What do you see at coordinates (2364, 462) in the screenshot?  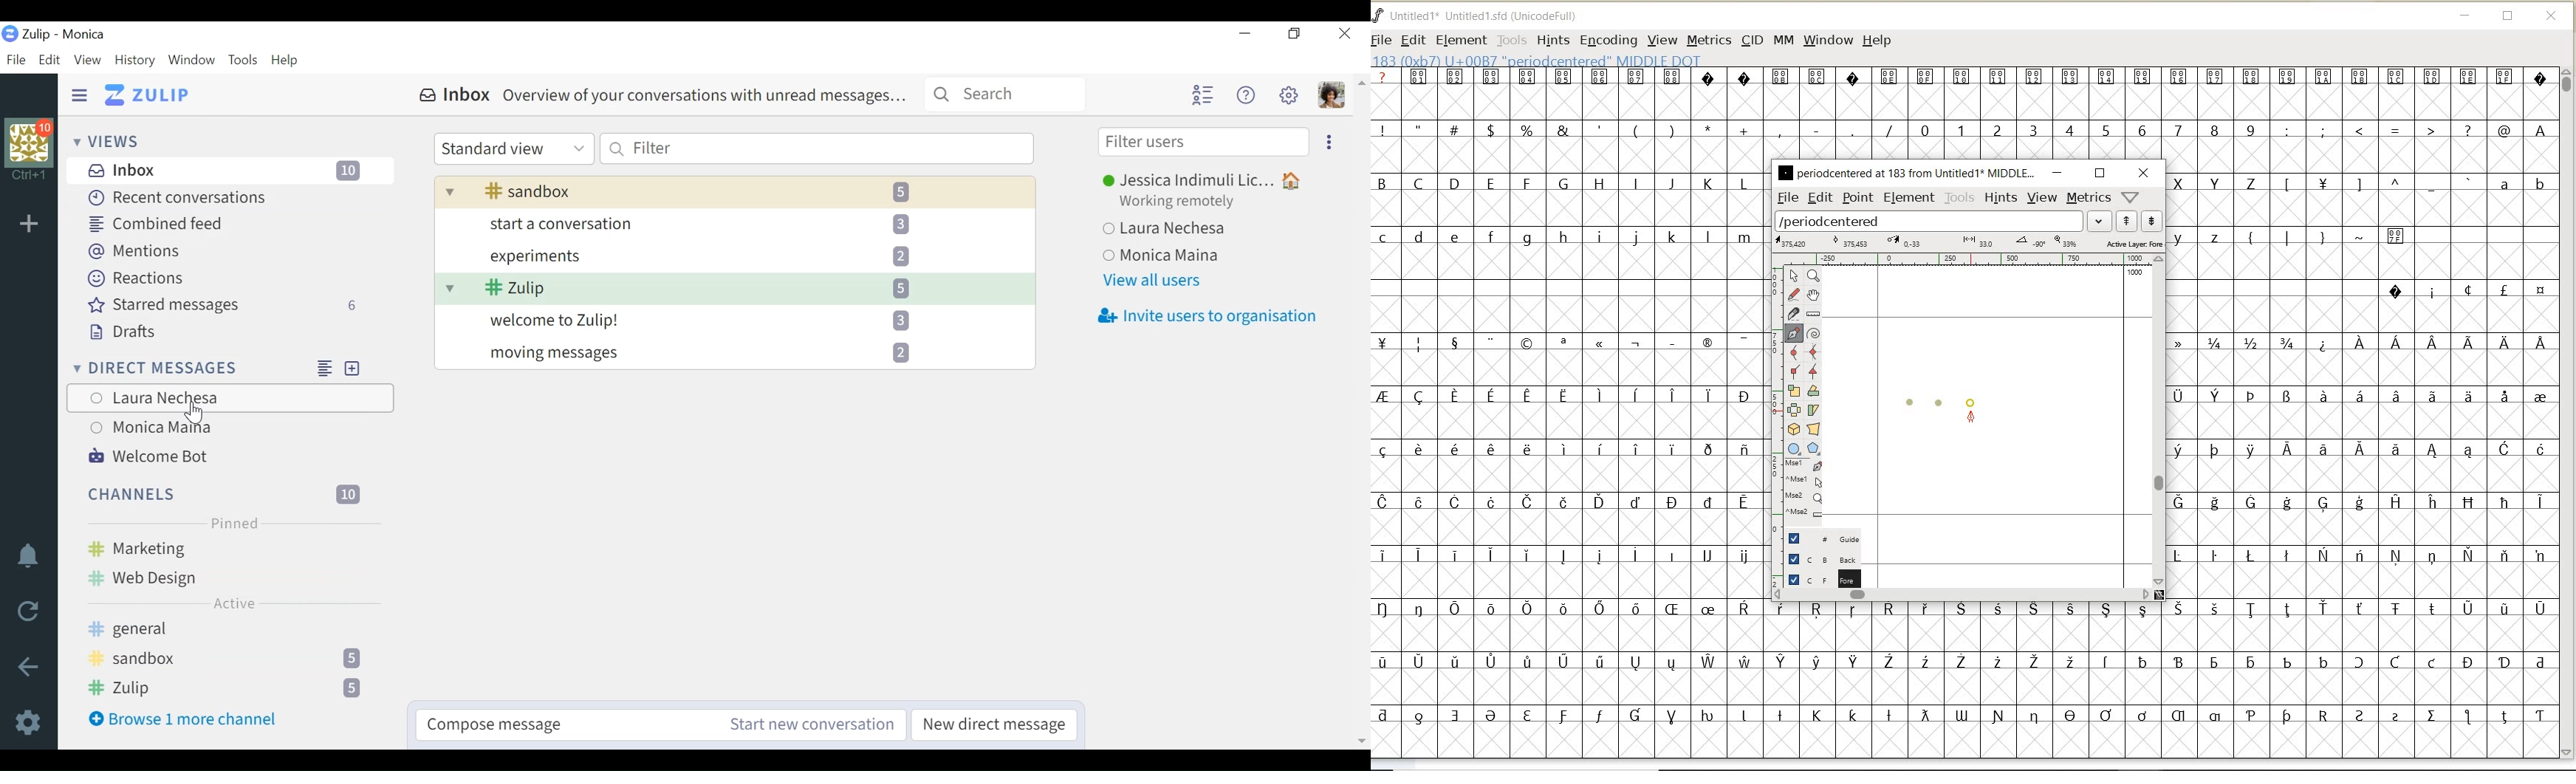 I see `special characters` at bounding box center [2364, 462].